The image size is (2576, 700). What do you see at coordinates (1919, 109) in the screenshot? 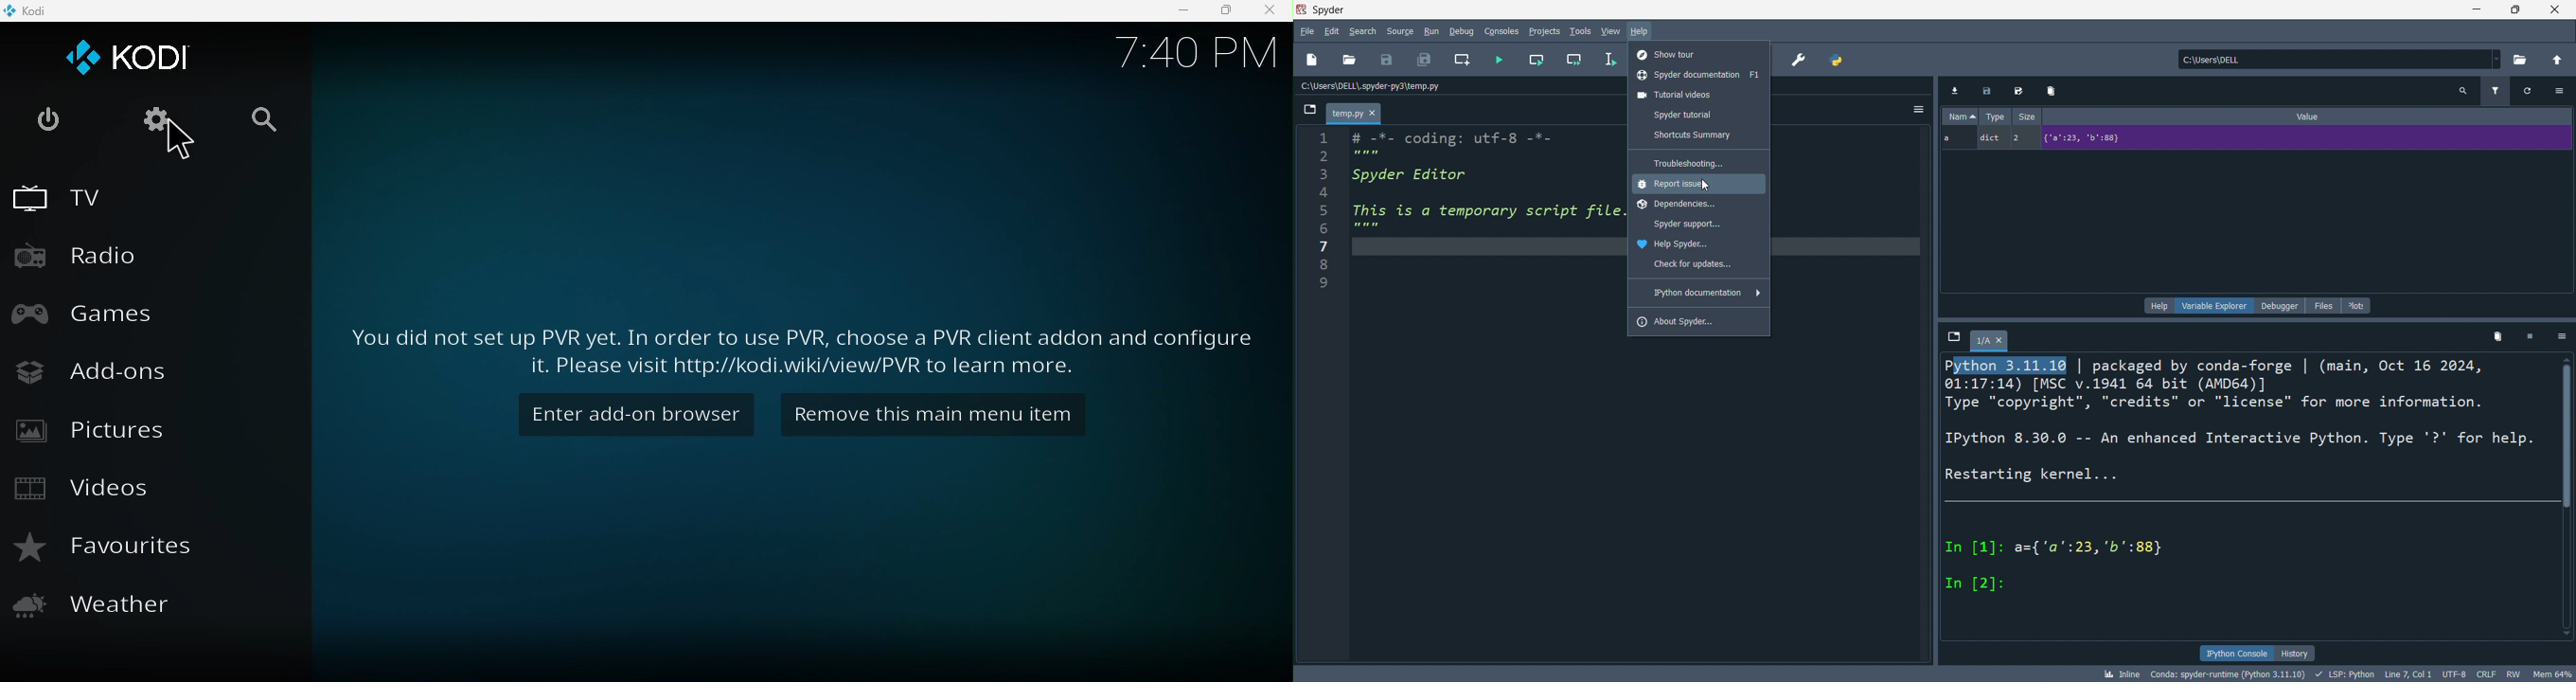
I see `Hemberger settings` at bounding box center [1919, 109].